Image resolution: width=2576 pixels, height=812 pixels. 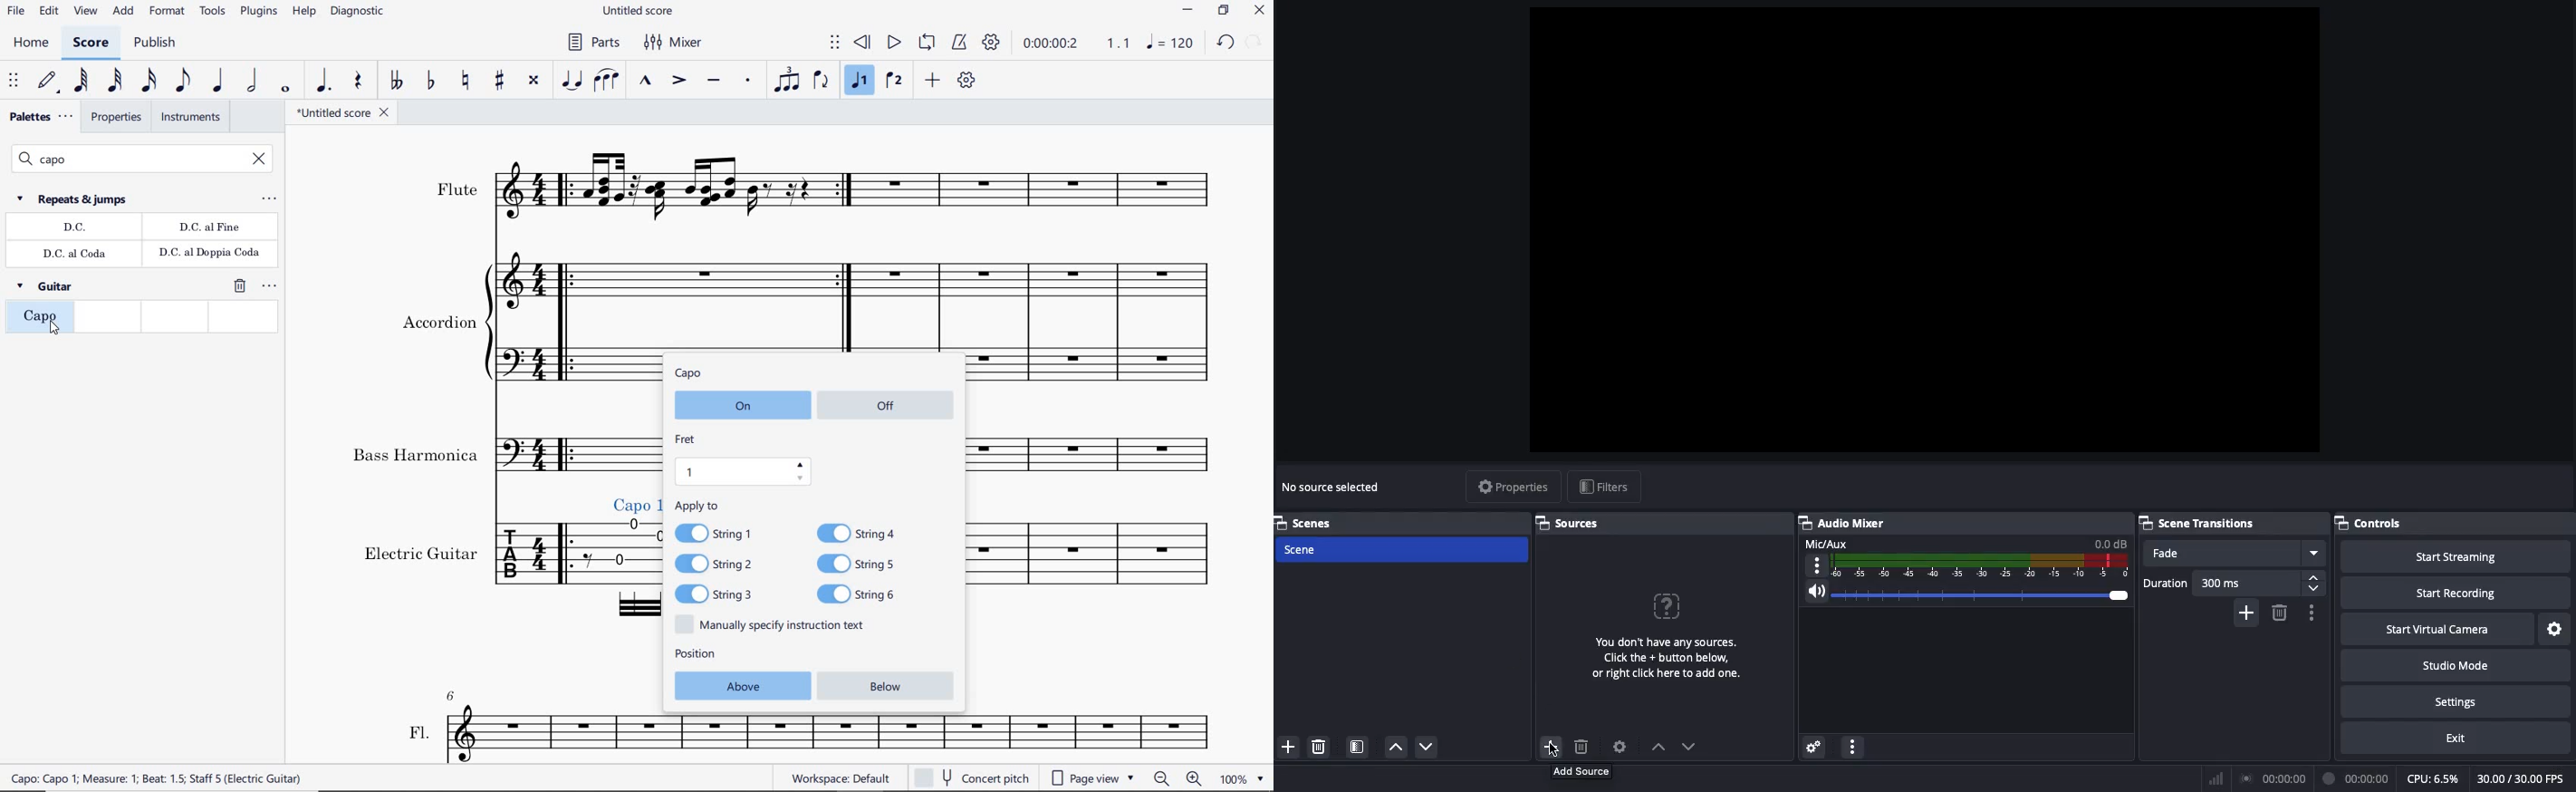 What do you see at coordinates (1395, 748) in the screenshot?
I see `move up` at bounding box center [1395, 748].